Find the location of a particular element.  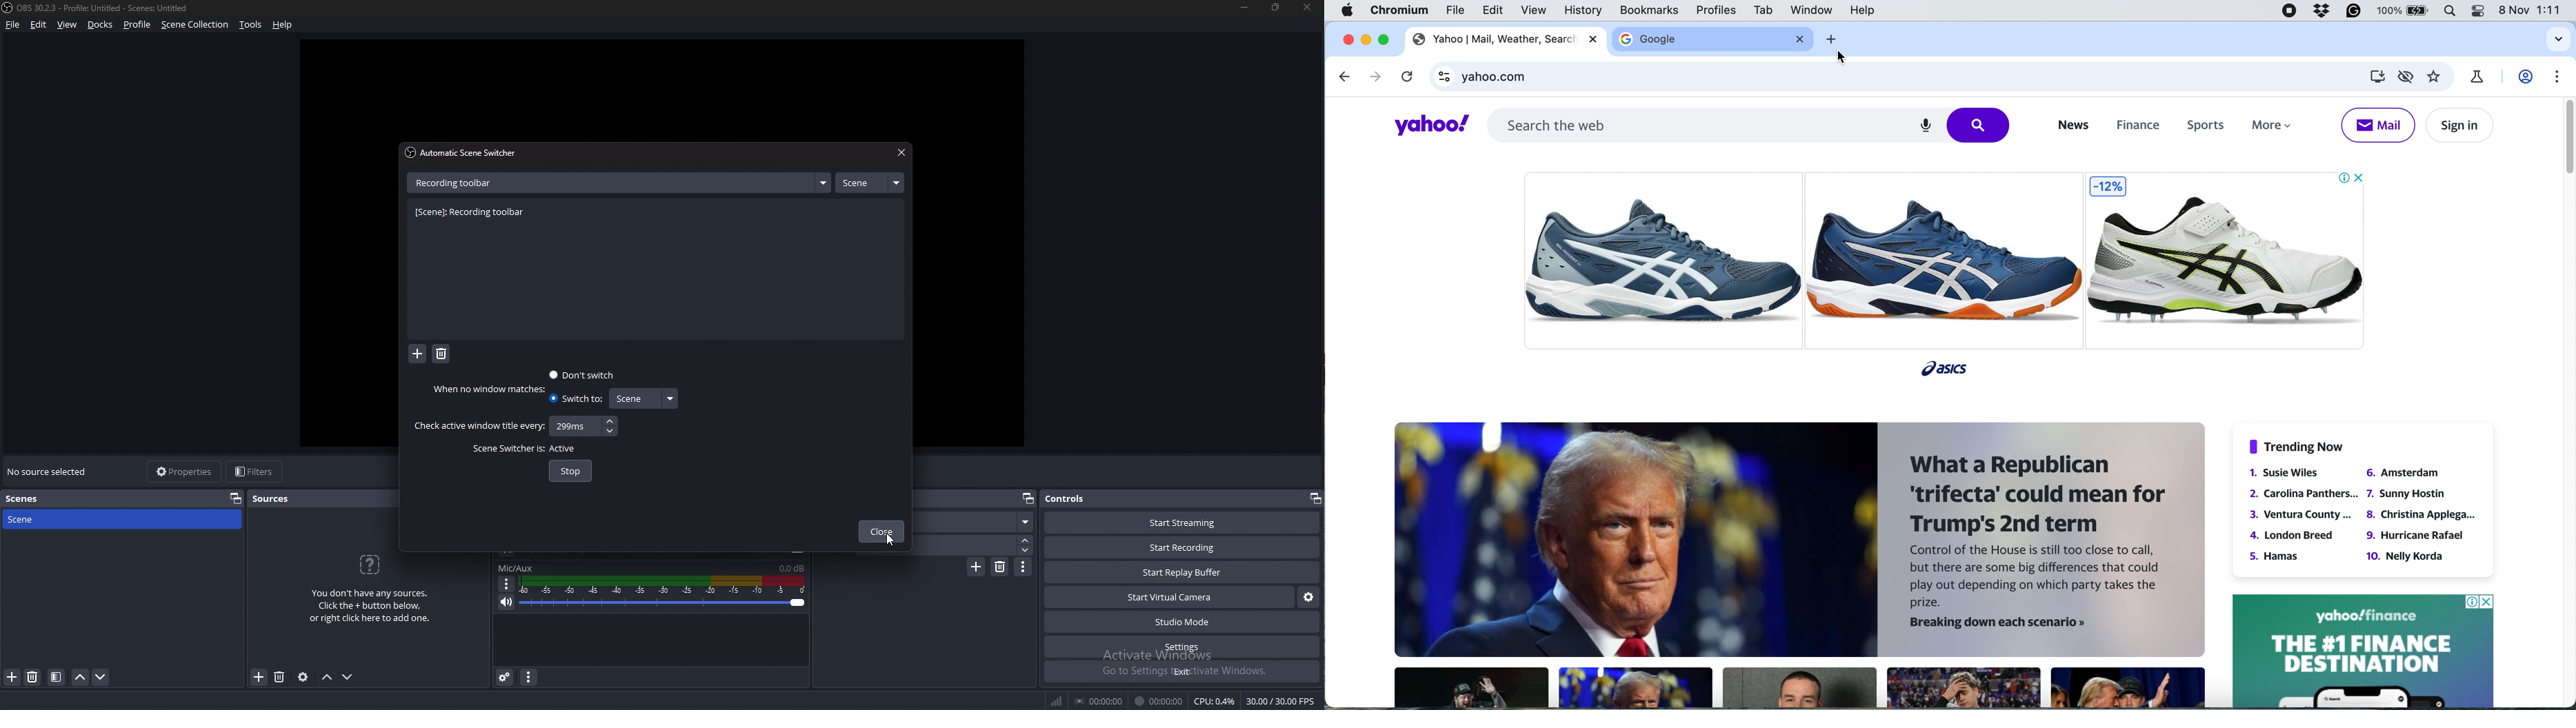

info is located at coordinates (370, 587).